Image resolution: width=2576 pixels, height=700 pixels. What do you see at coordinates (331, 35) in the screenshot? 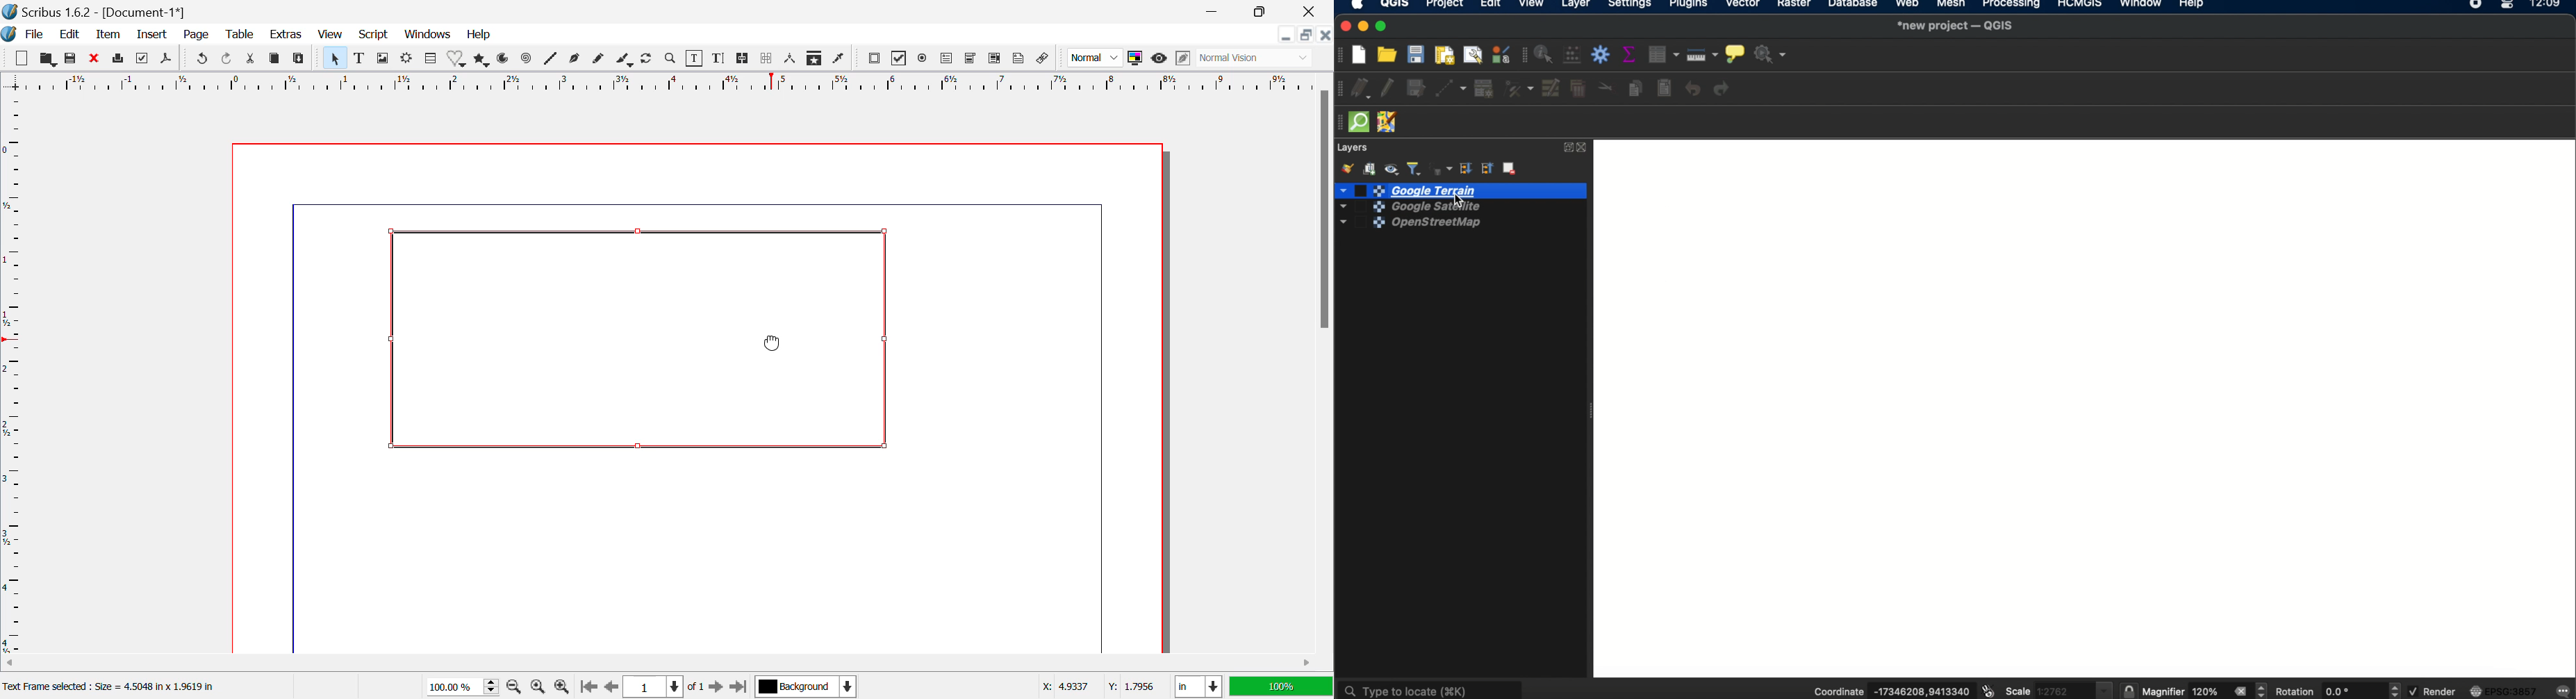
I see `View` at bounding box center [331, 35].